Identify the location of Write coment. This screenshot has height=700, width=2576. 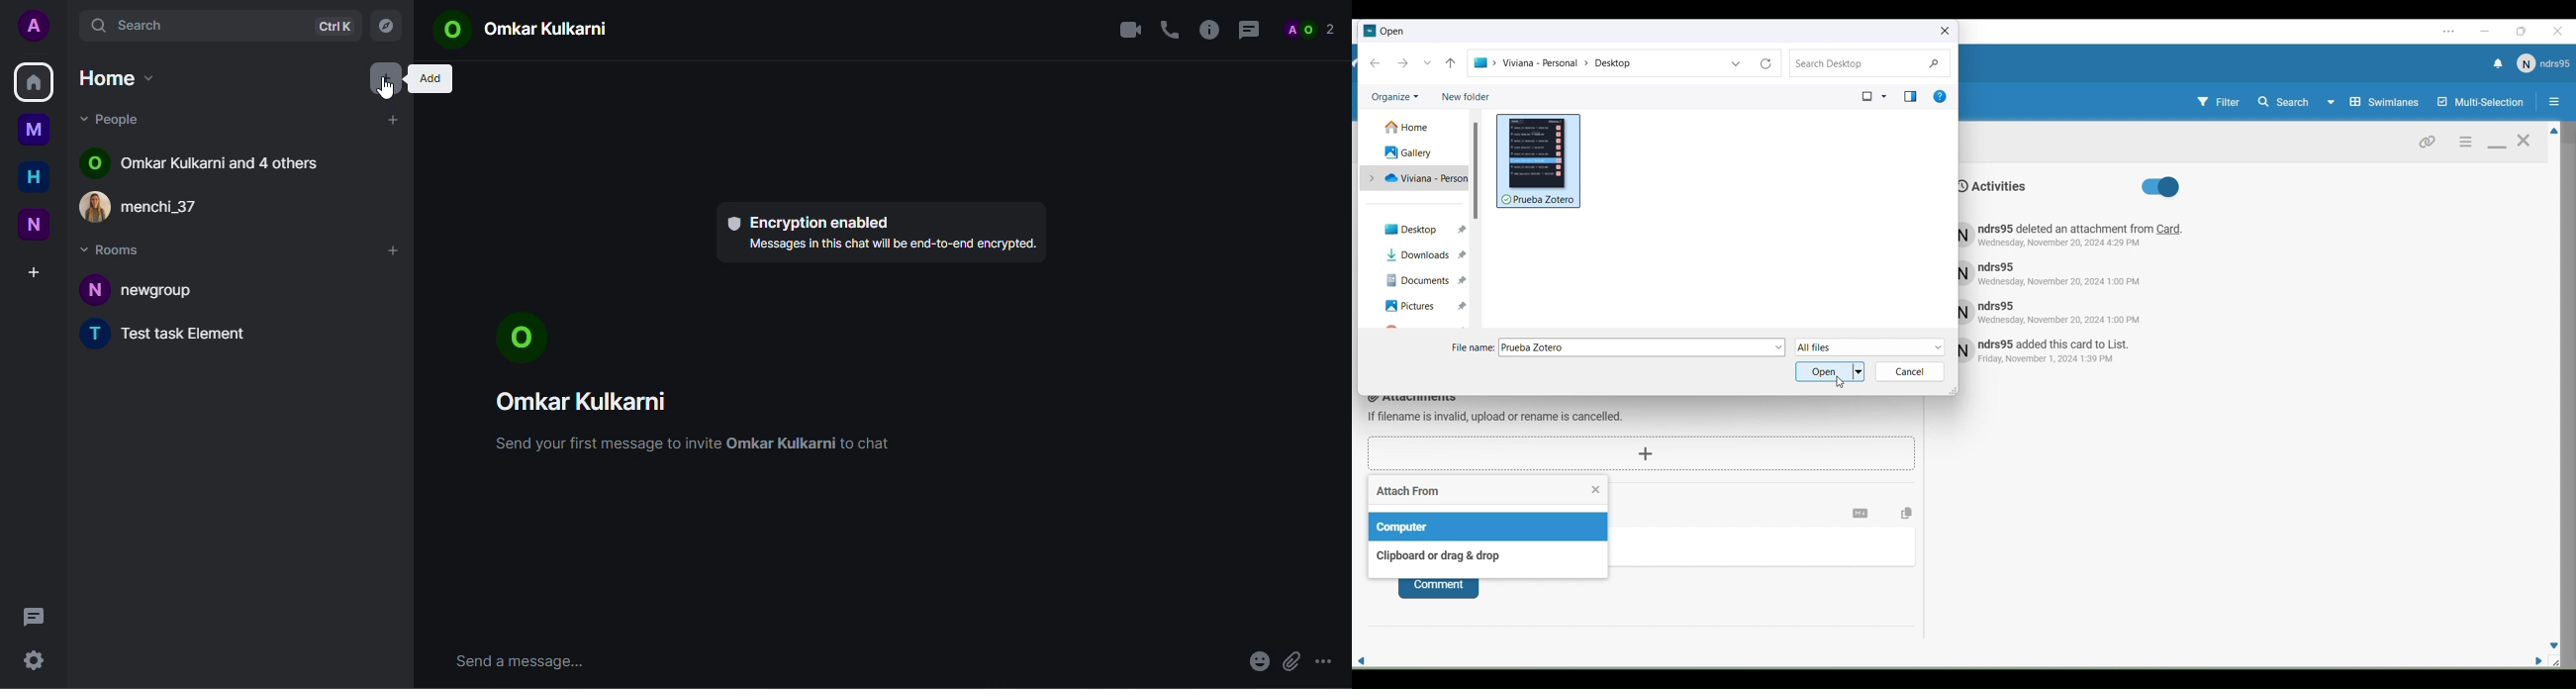
(1766, 549).